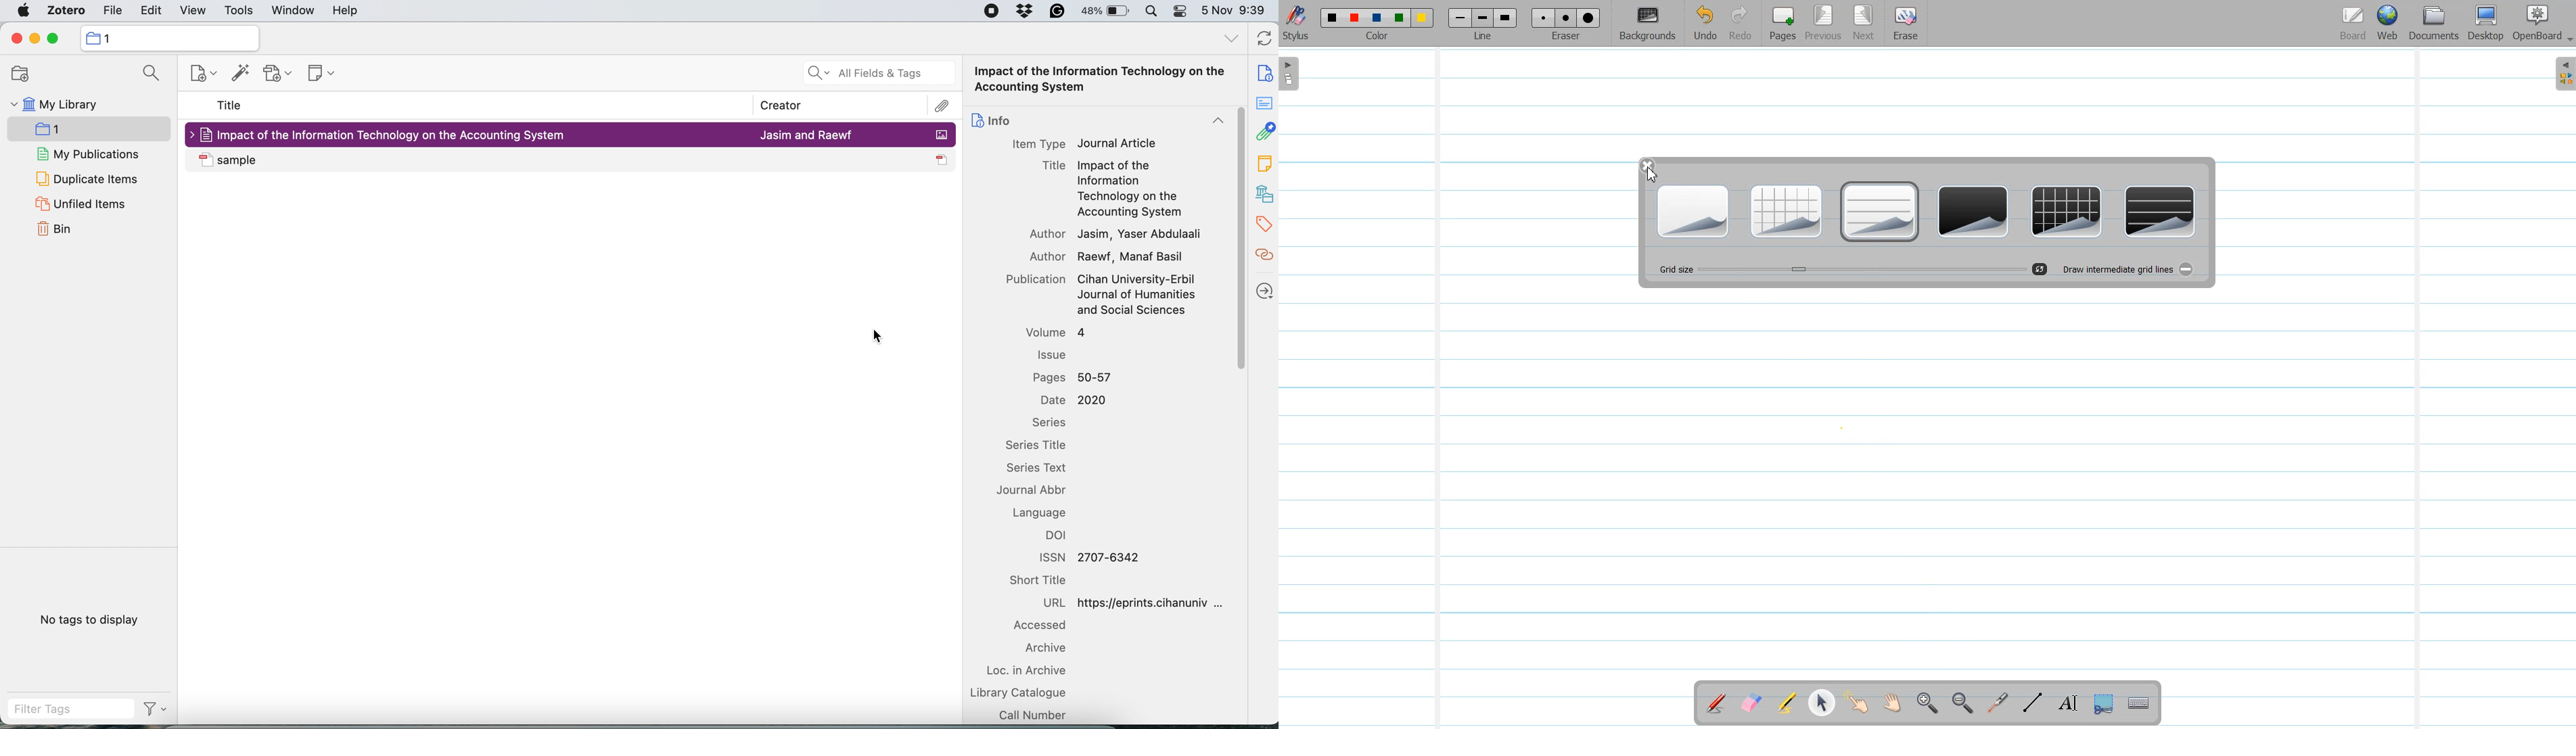 The image size is (2576, 756). Describe the element at coordinates (806, 135) in the screenshot. I see `Jasim and Raewf` at that location.